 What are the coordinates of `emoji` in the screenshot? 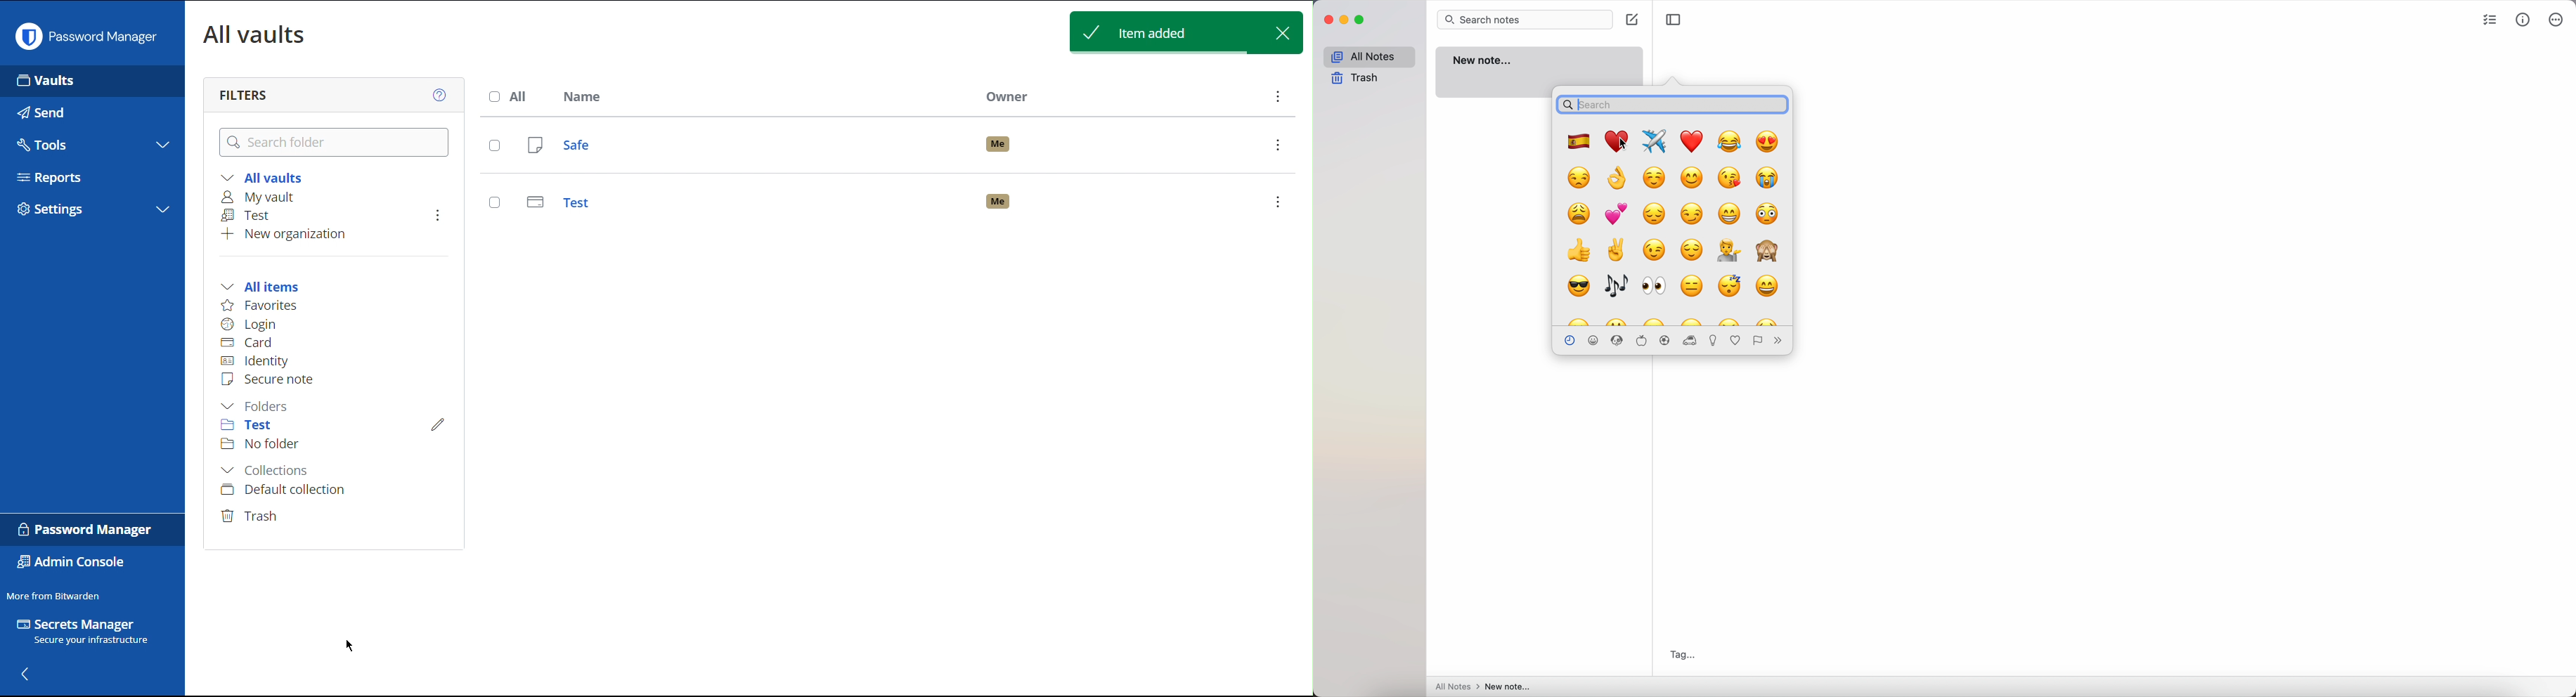 It's located at (1654, 214).